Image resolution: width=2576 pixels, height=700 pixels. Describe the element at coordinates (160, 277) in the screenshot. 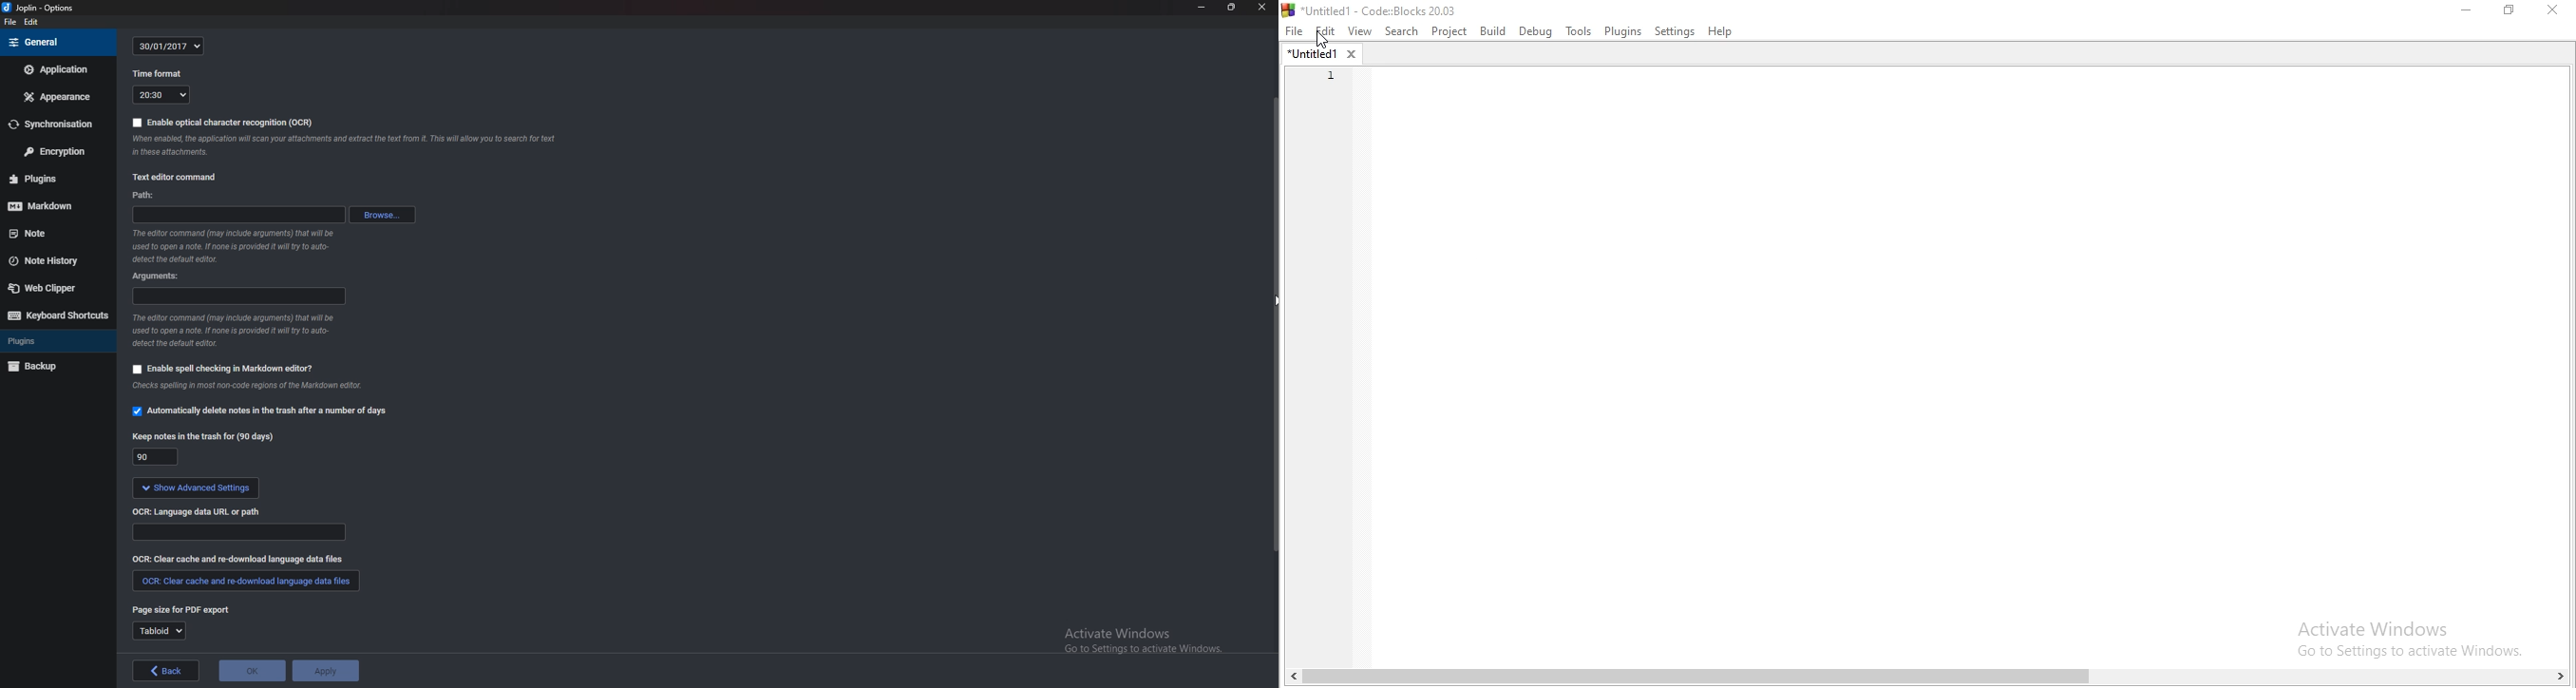

I see `argument` at that location.